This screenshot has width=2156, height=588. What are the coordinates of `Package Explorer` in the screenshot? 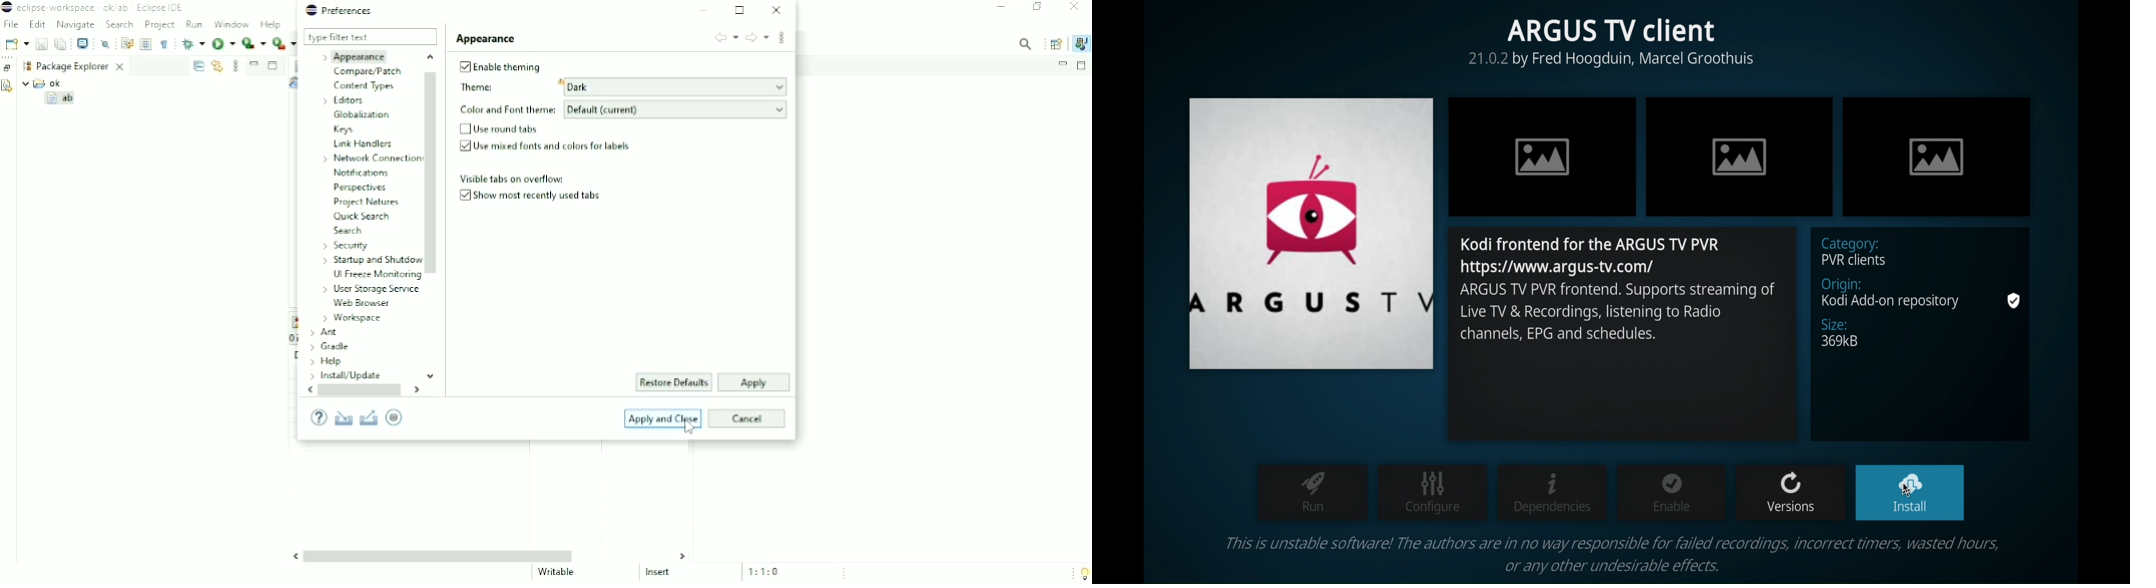 It's located at (82, 65).